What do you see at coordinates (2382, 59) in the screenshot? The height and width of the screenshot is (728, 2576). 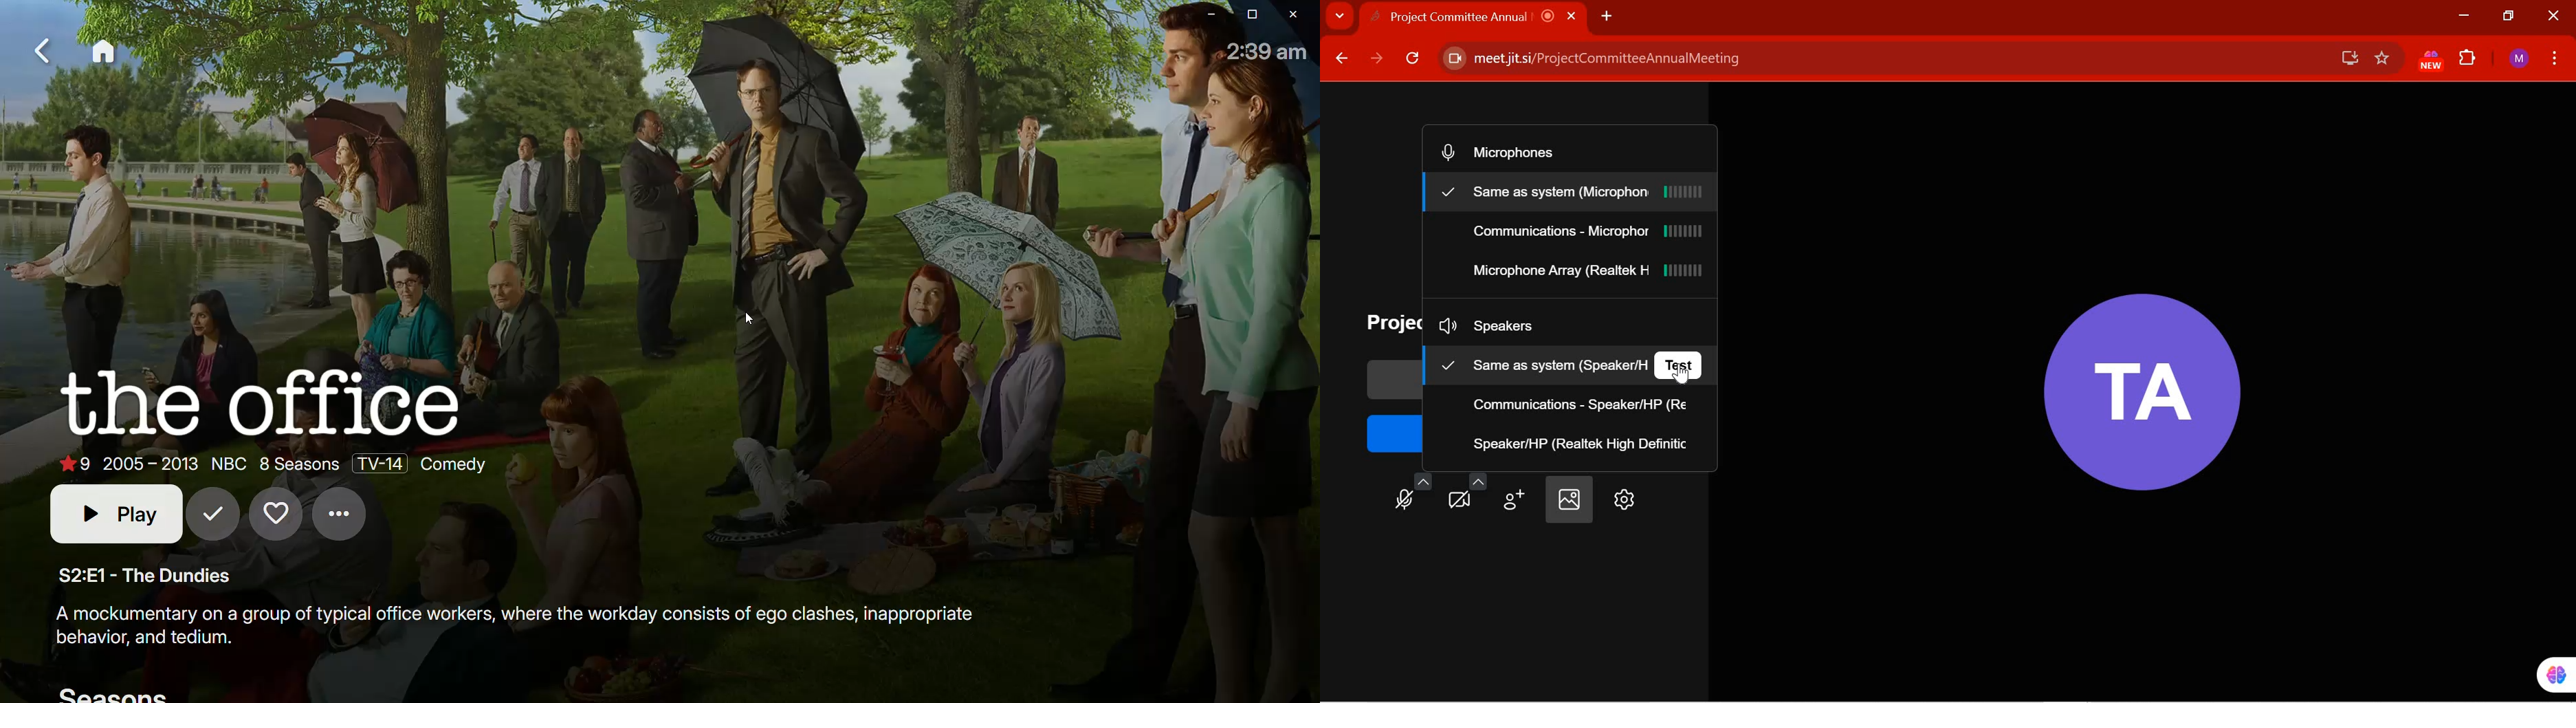 I see `favorites` at bounding box center [2382, 59].